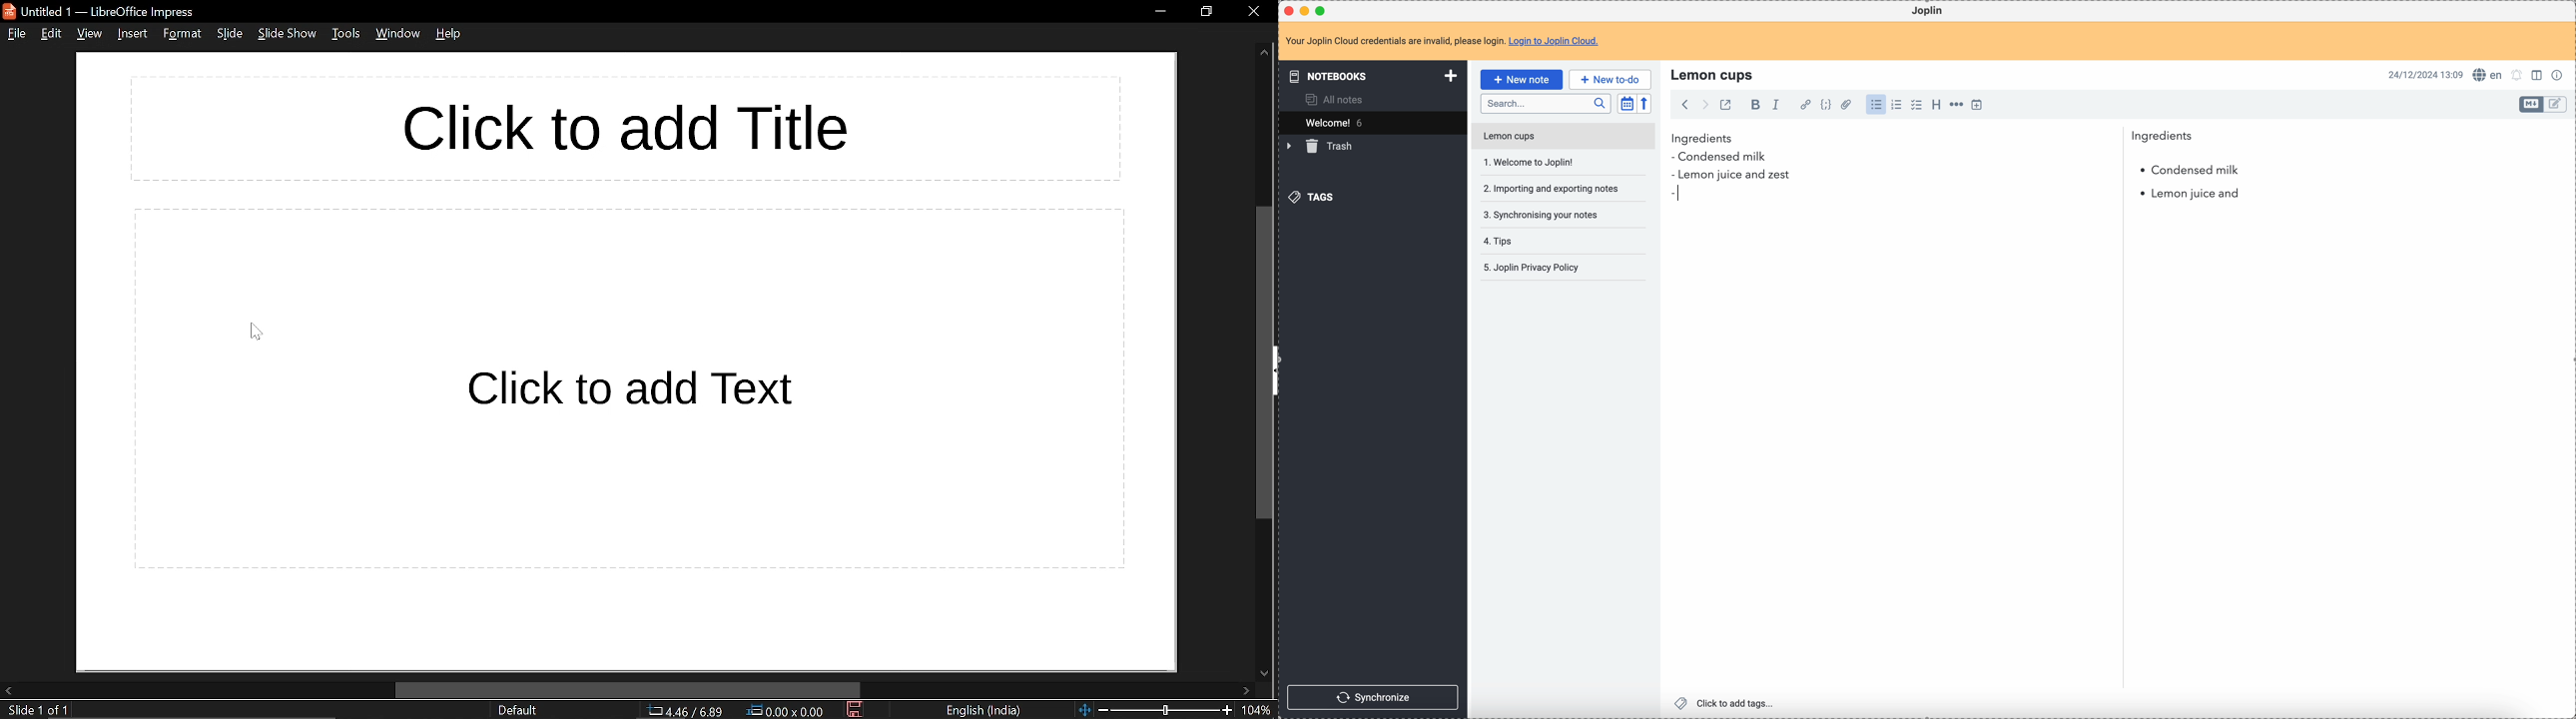 The width and height of the screenshot is (2576, 728). Describe the element at coordinates (1898, 105) in the screenshot. I see `numbered list` at that location.